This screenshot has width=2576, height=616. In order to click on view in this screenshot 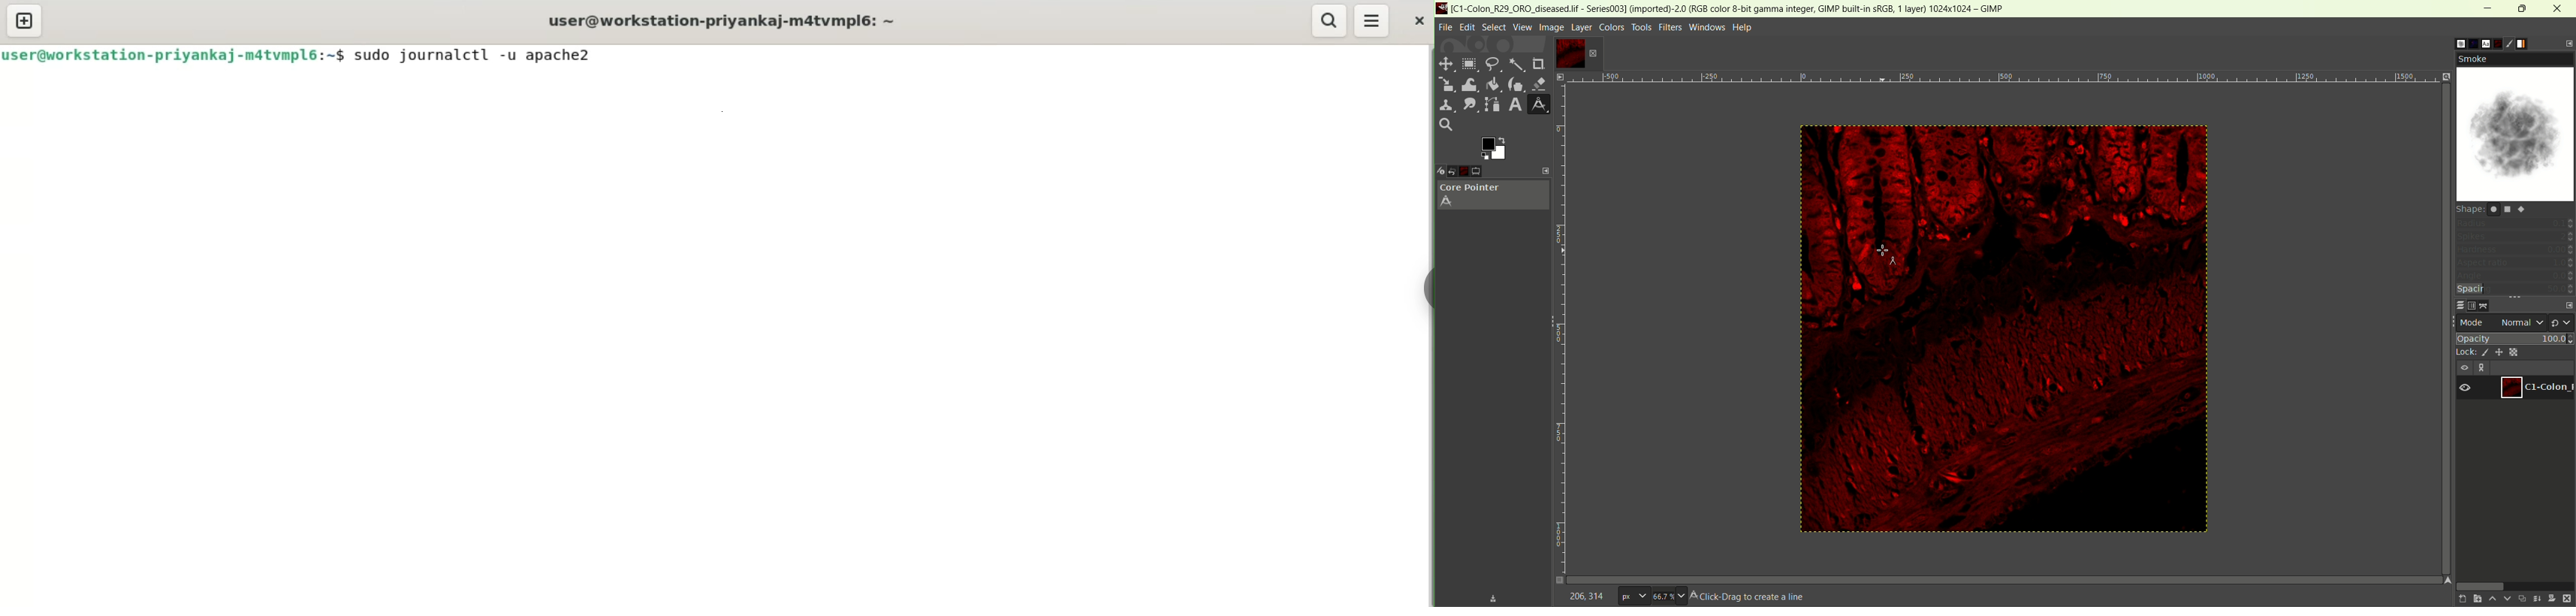, I will do `click(1522, 27)`.